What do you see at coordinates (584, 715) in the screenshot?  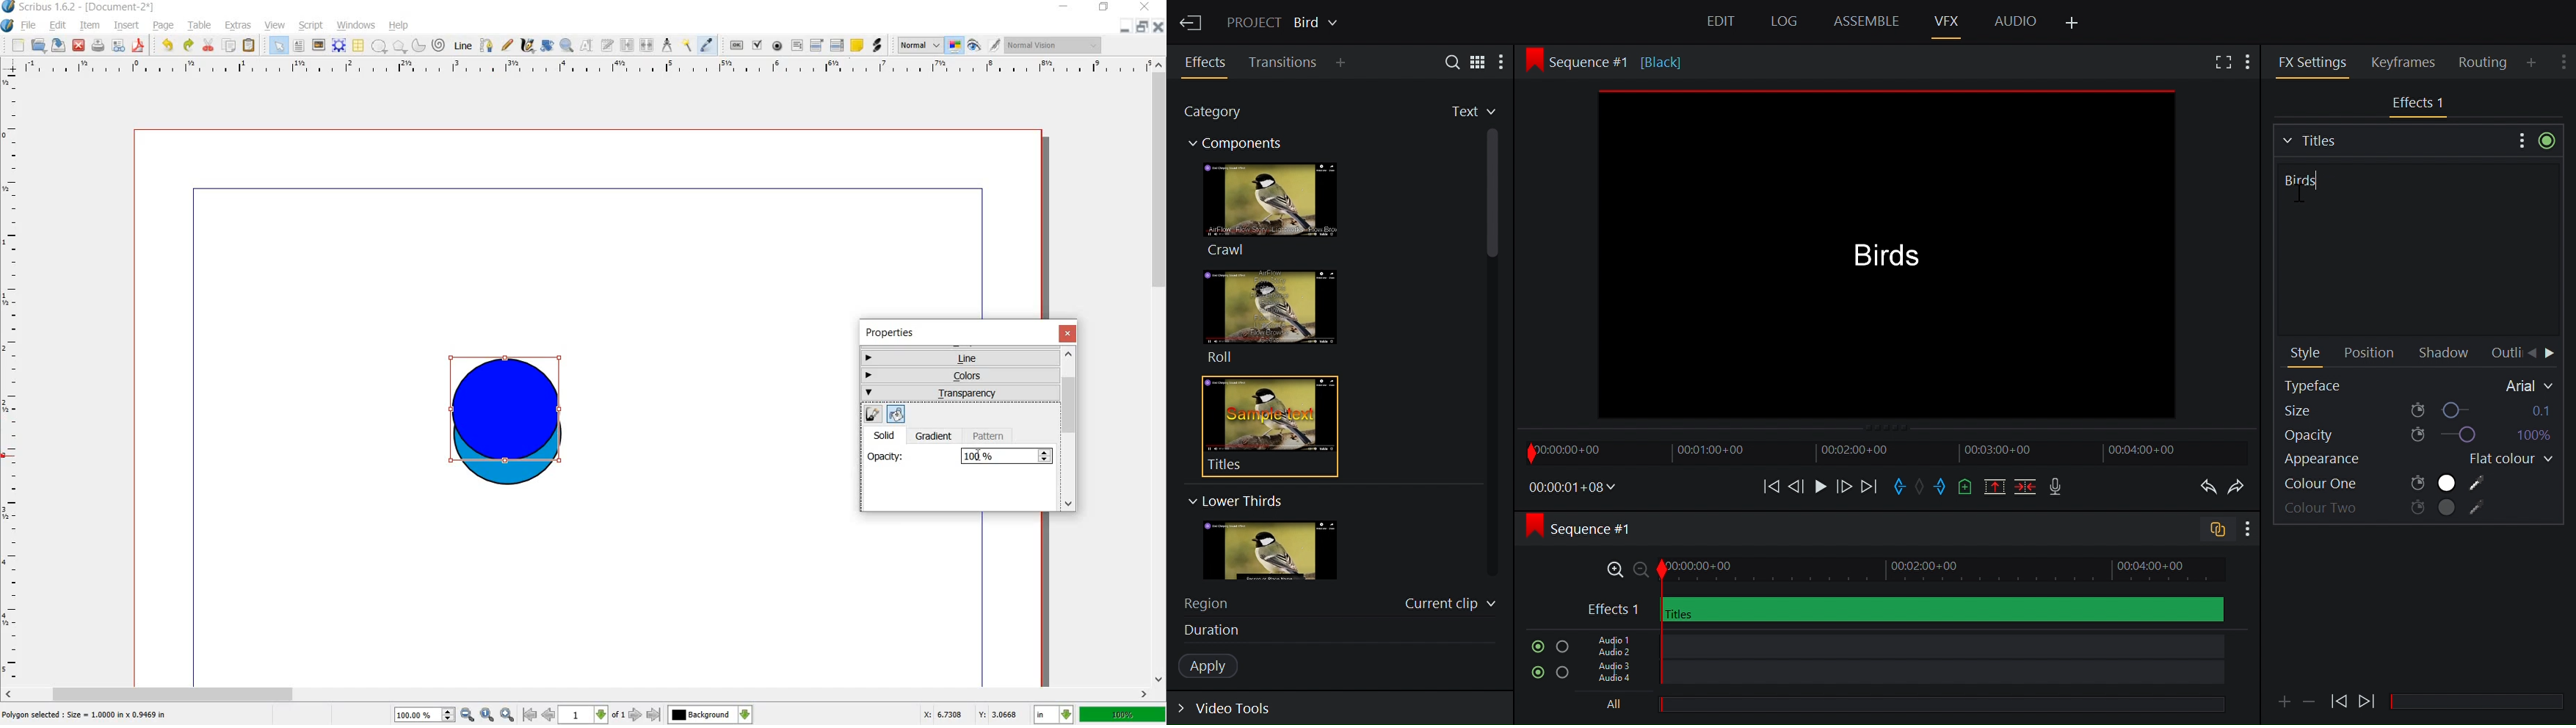 I see `1` at bounding box center [584, 715].